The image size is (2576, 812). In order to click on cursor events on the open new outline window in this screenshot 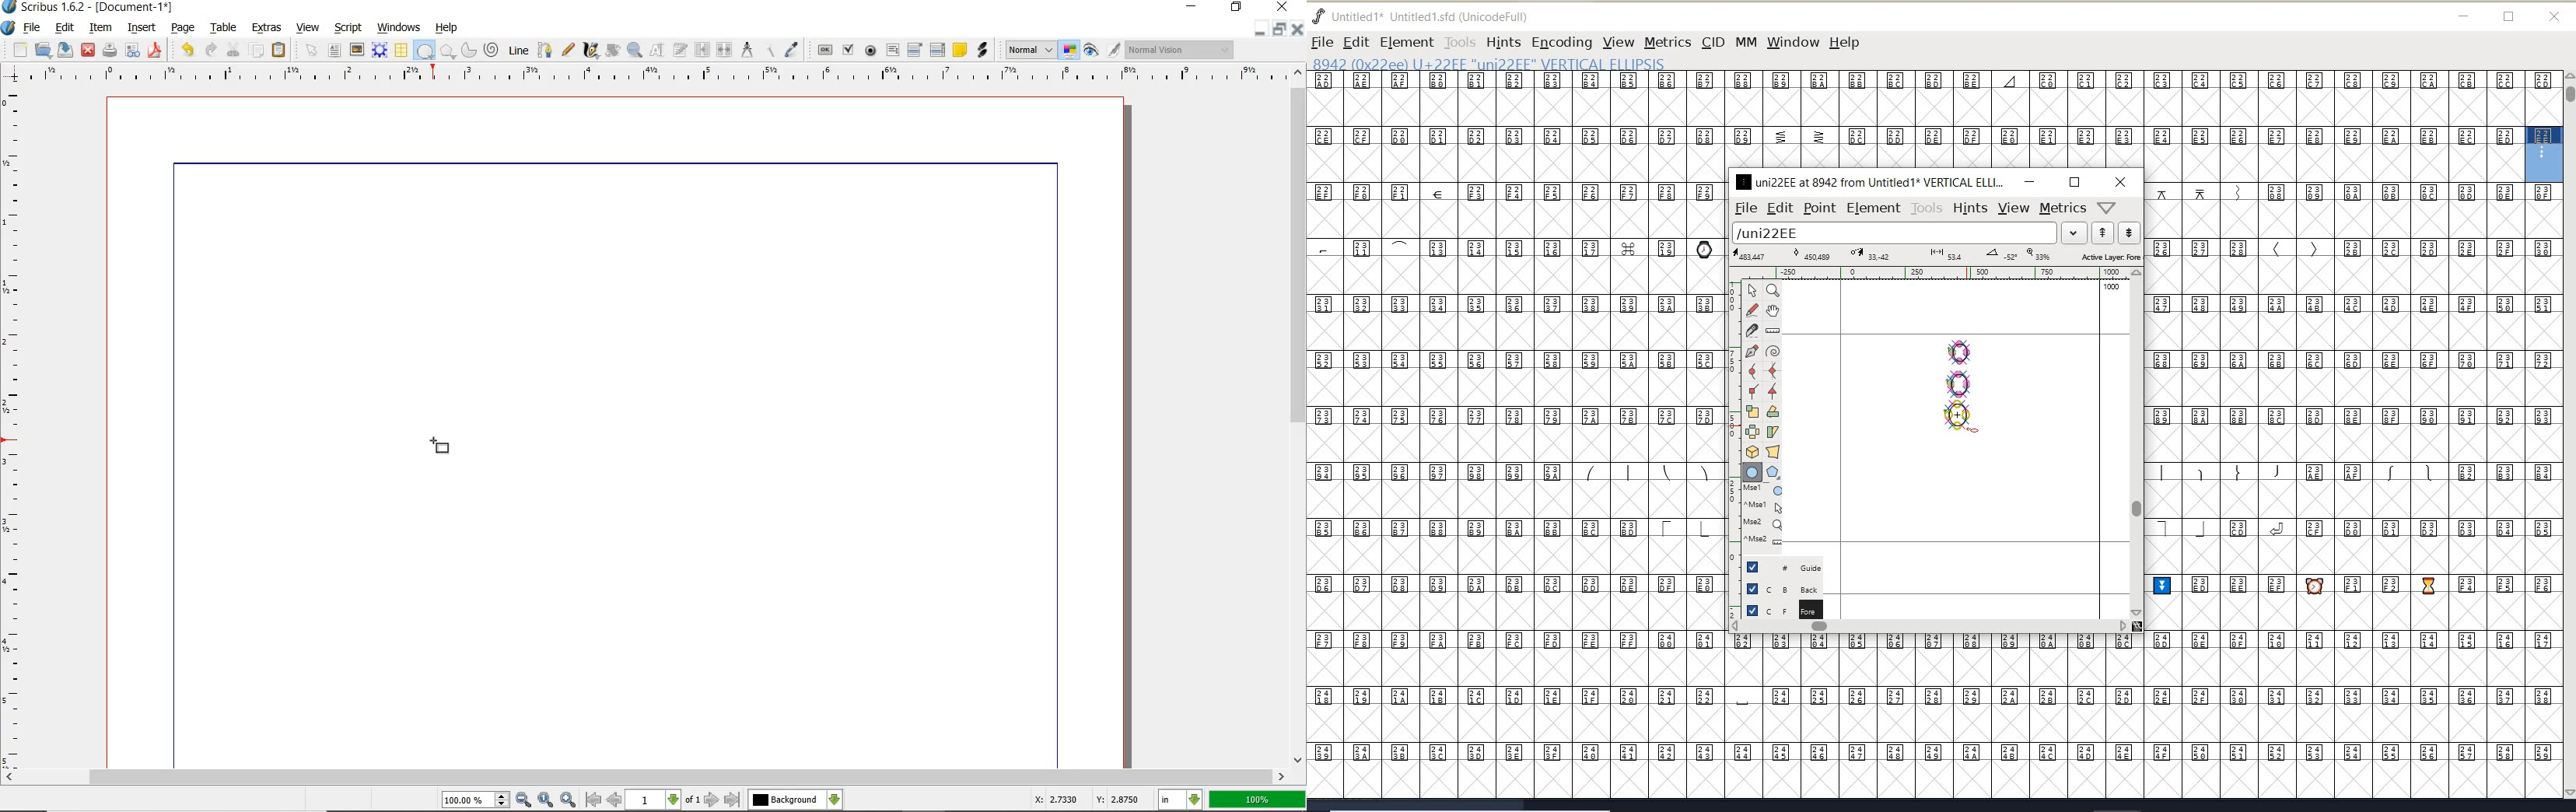, I will do `click(1765, 515)`.